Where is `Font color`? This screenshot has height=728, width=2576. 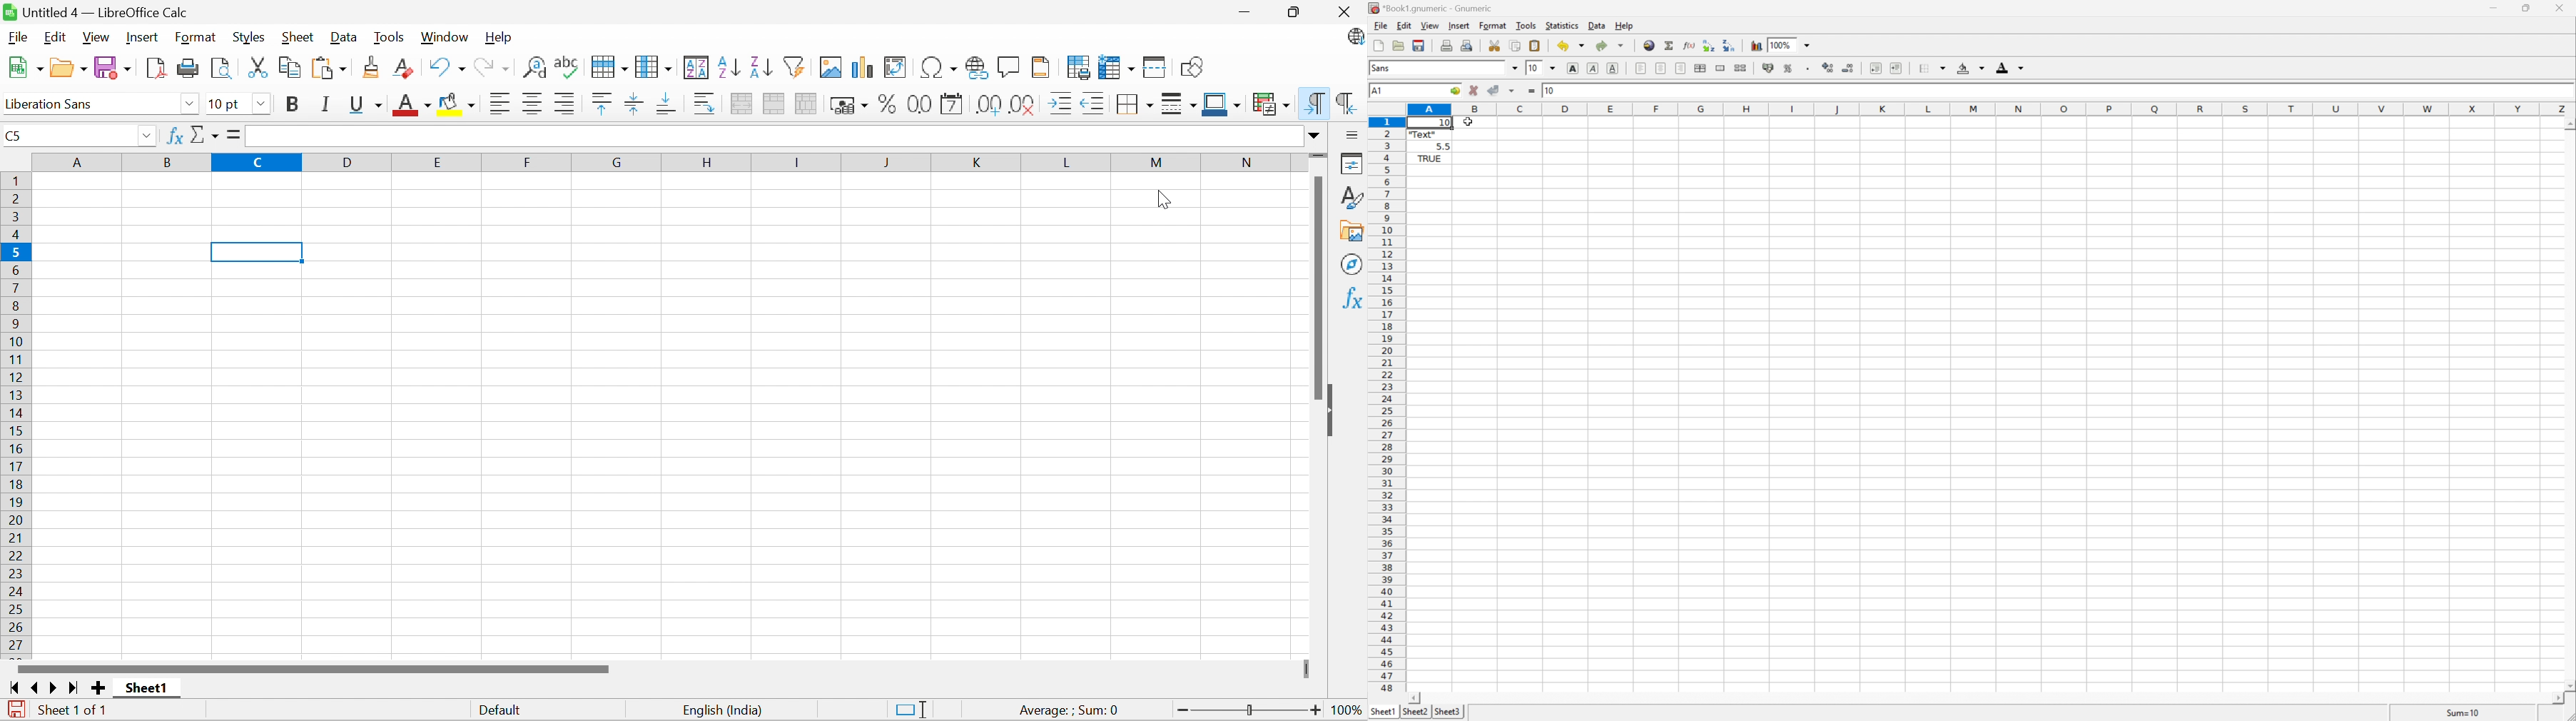 Font color is located at coordinates (414, 106).